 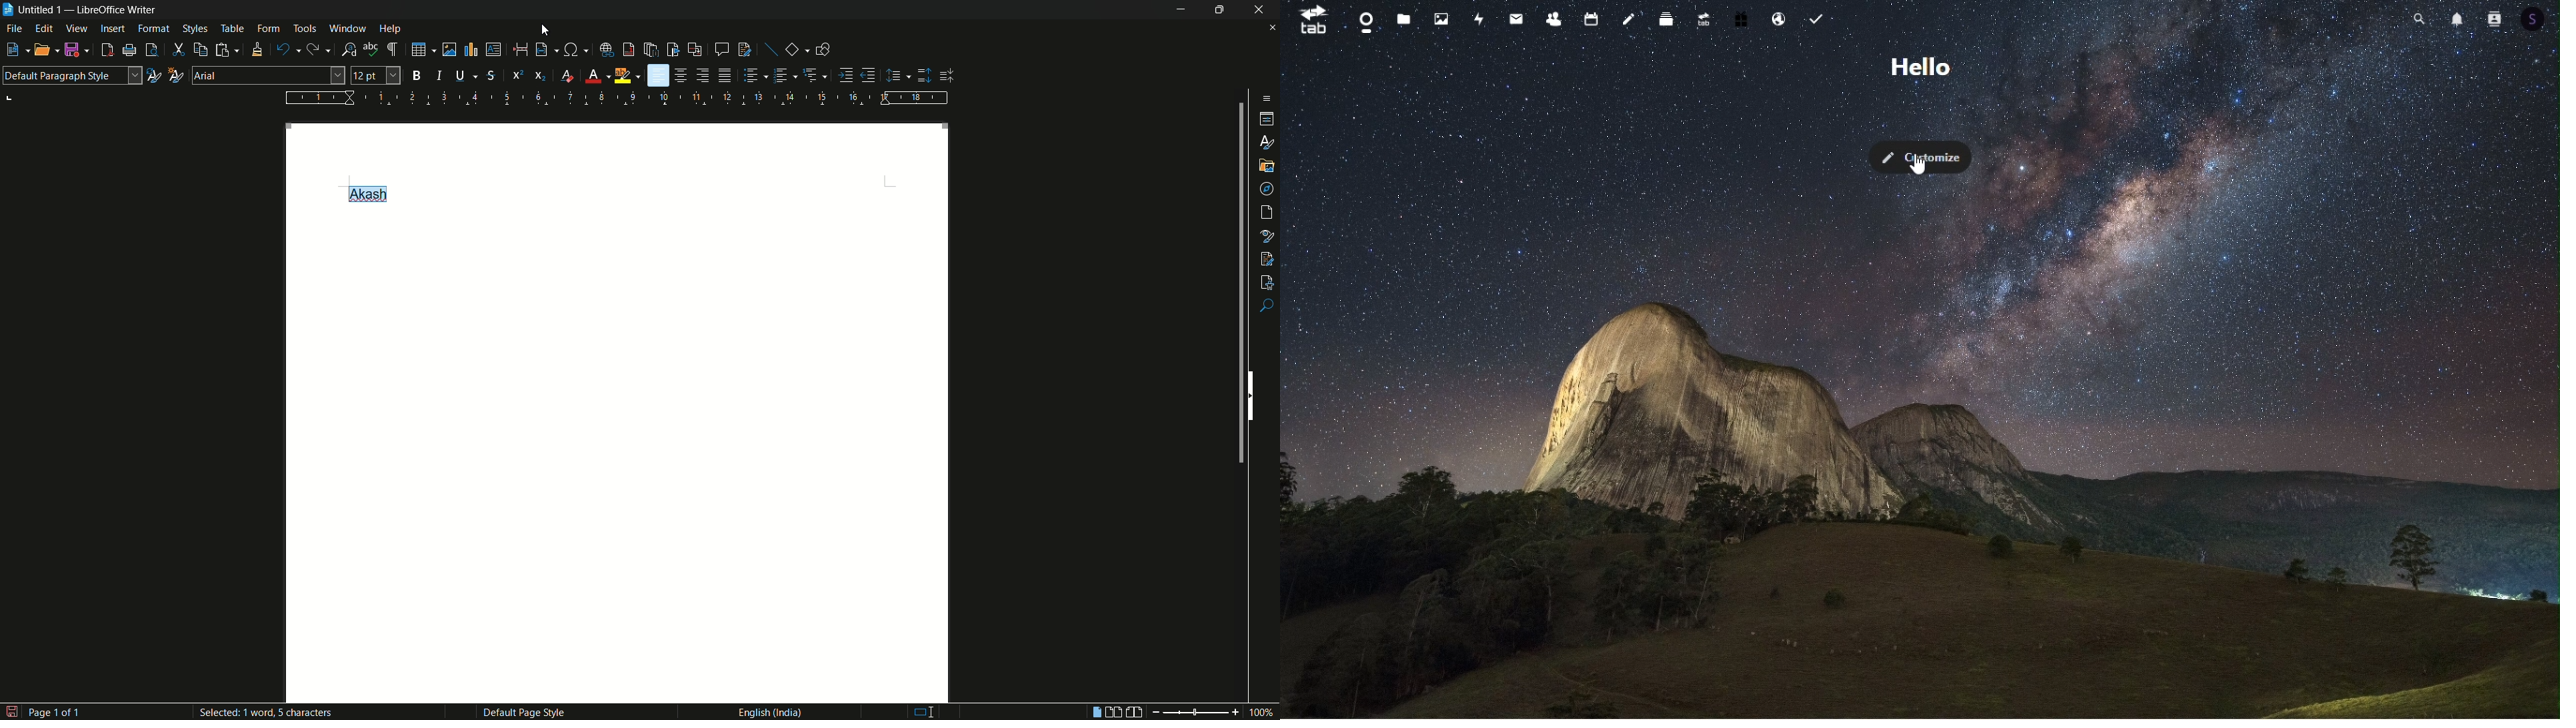 I want to click on scroll bar, so click(x=1237, y=286).